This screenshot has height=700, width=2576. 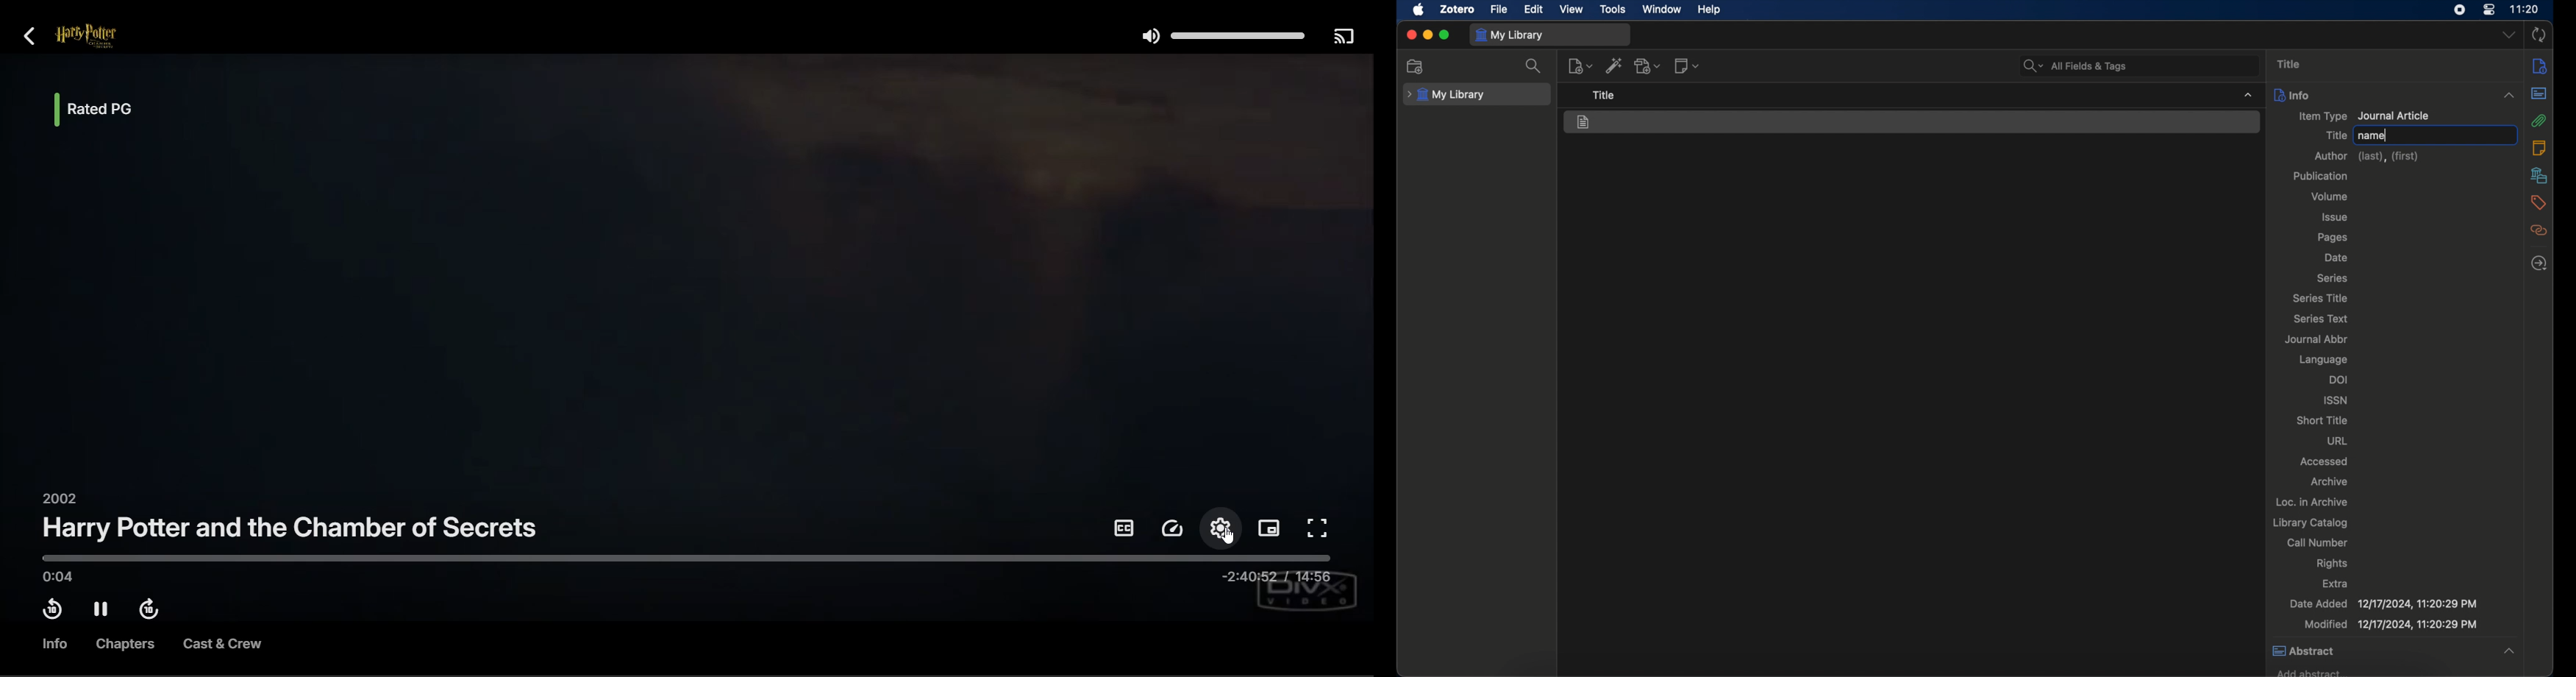 What do you see at coordinates (1458, 9) in the screenshot?
I see `zotero` at bounding box center [1458, 9].